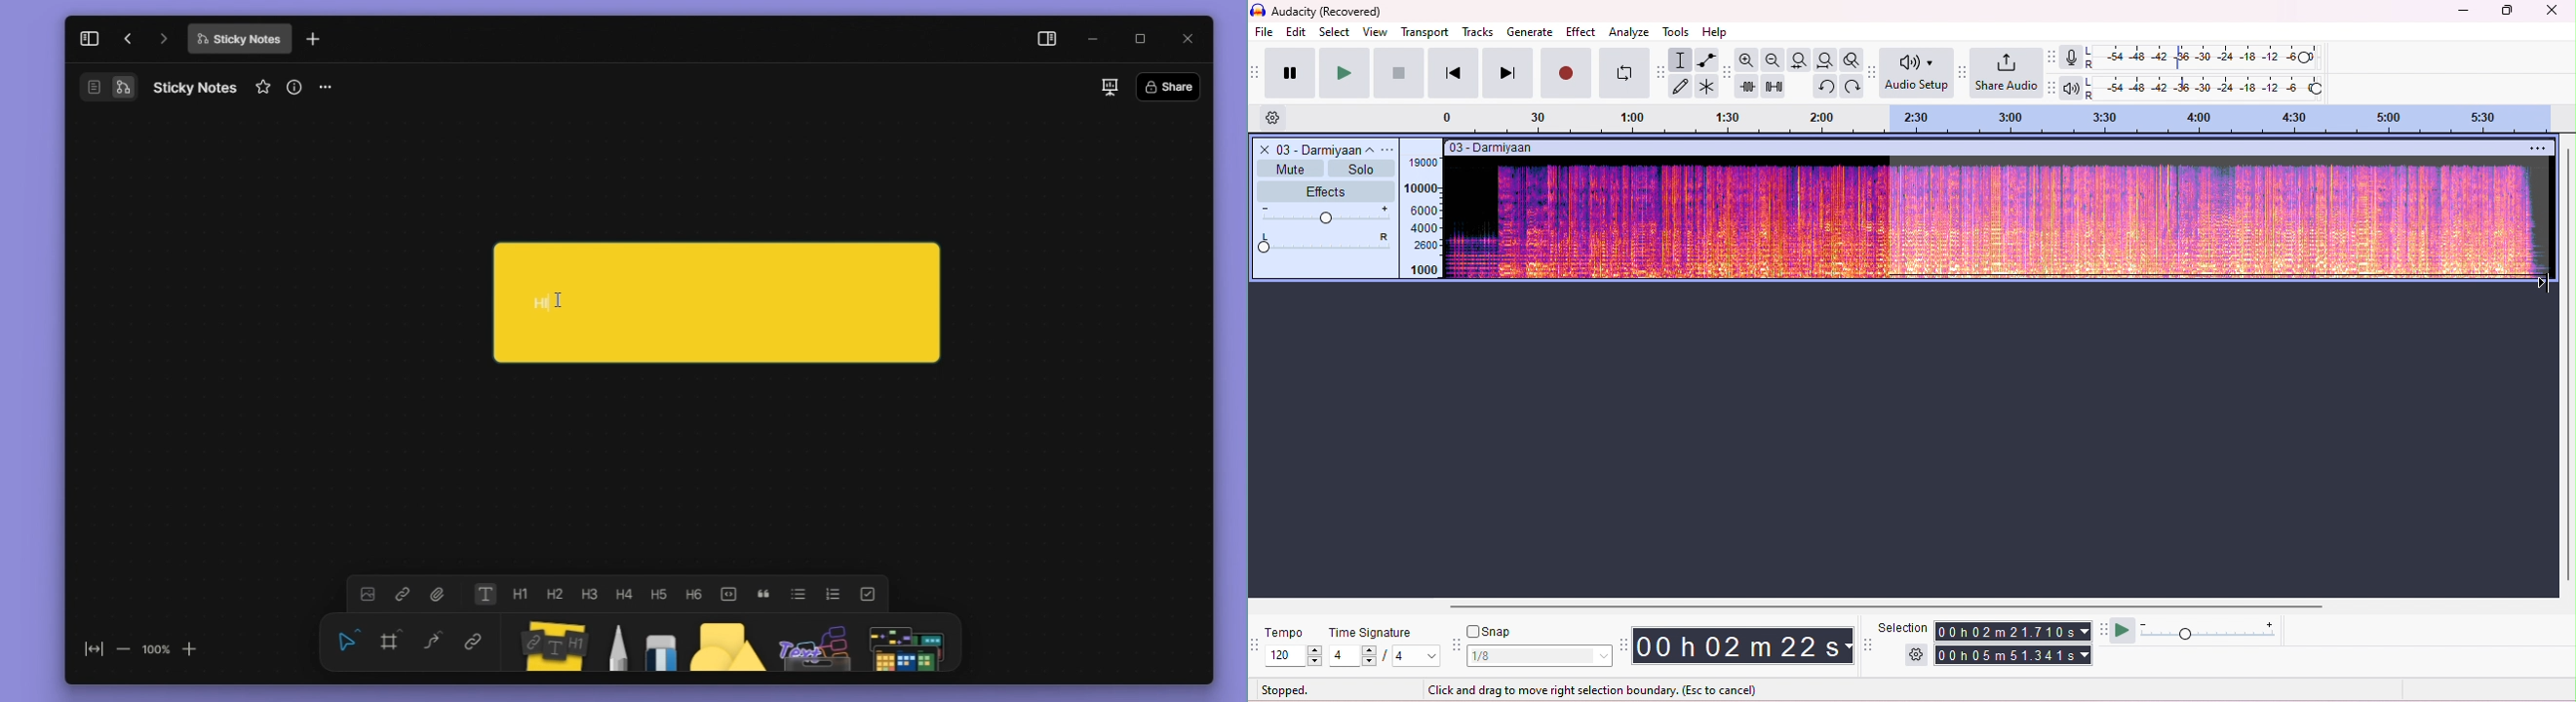 The image size is (2576, 728). I want to click on multi, so click(1708, 88).